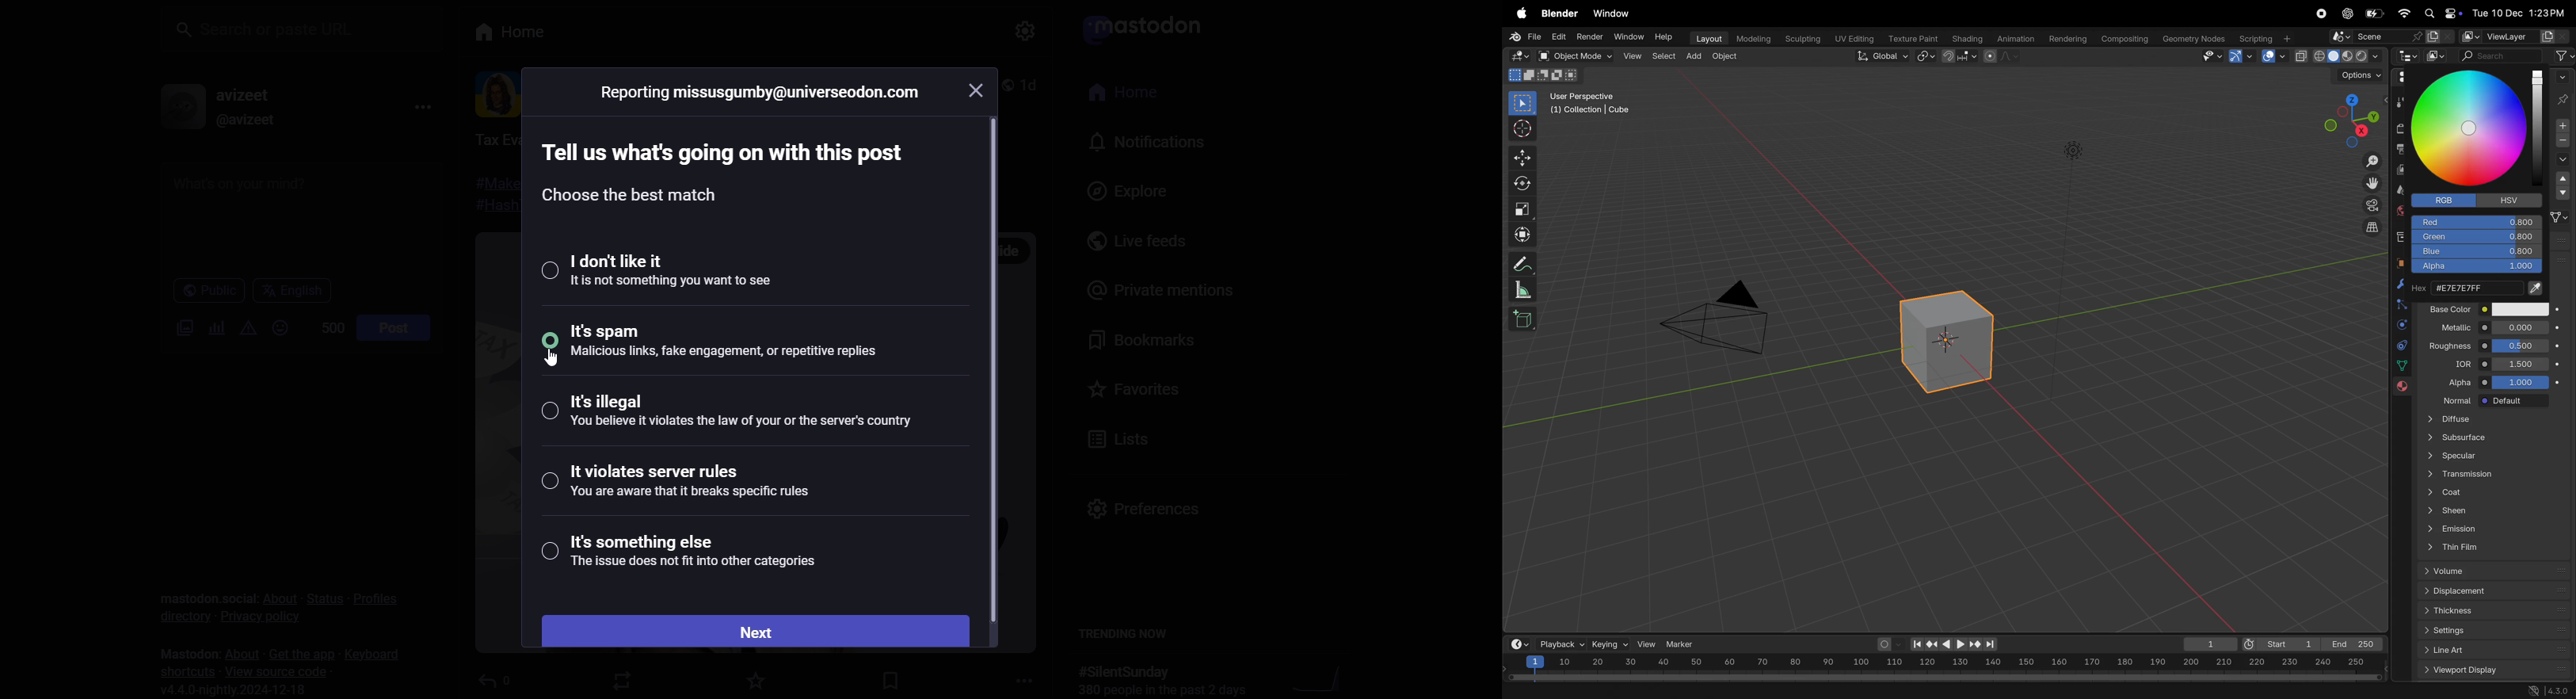  Describe the element at coordinates (2437, 56) in the screenshot. I see `display mode` at that location.